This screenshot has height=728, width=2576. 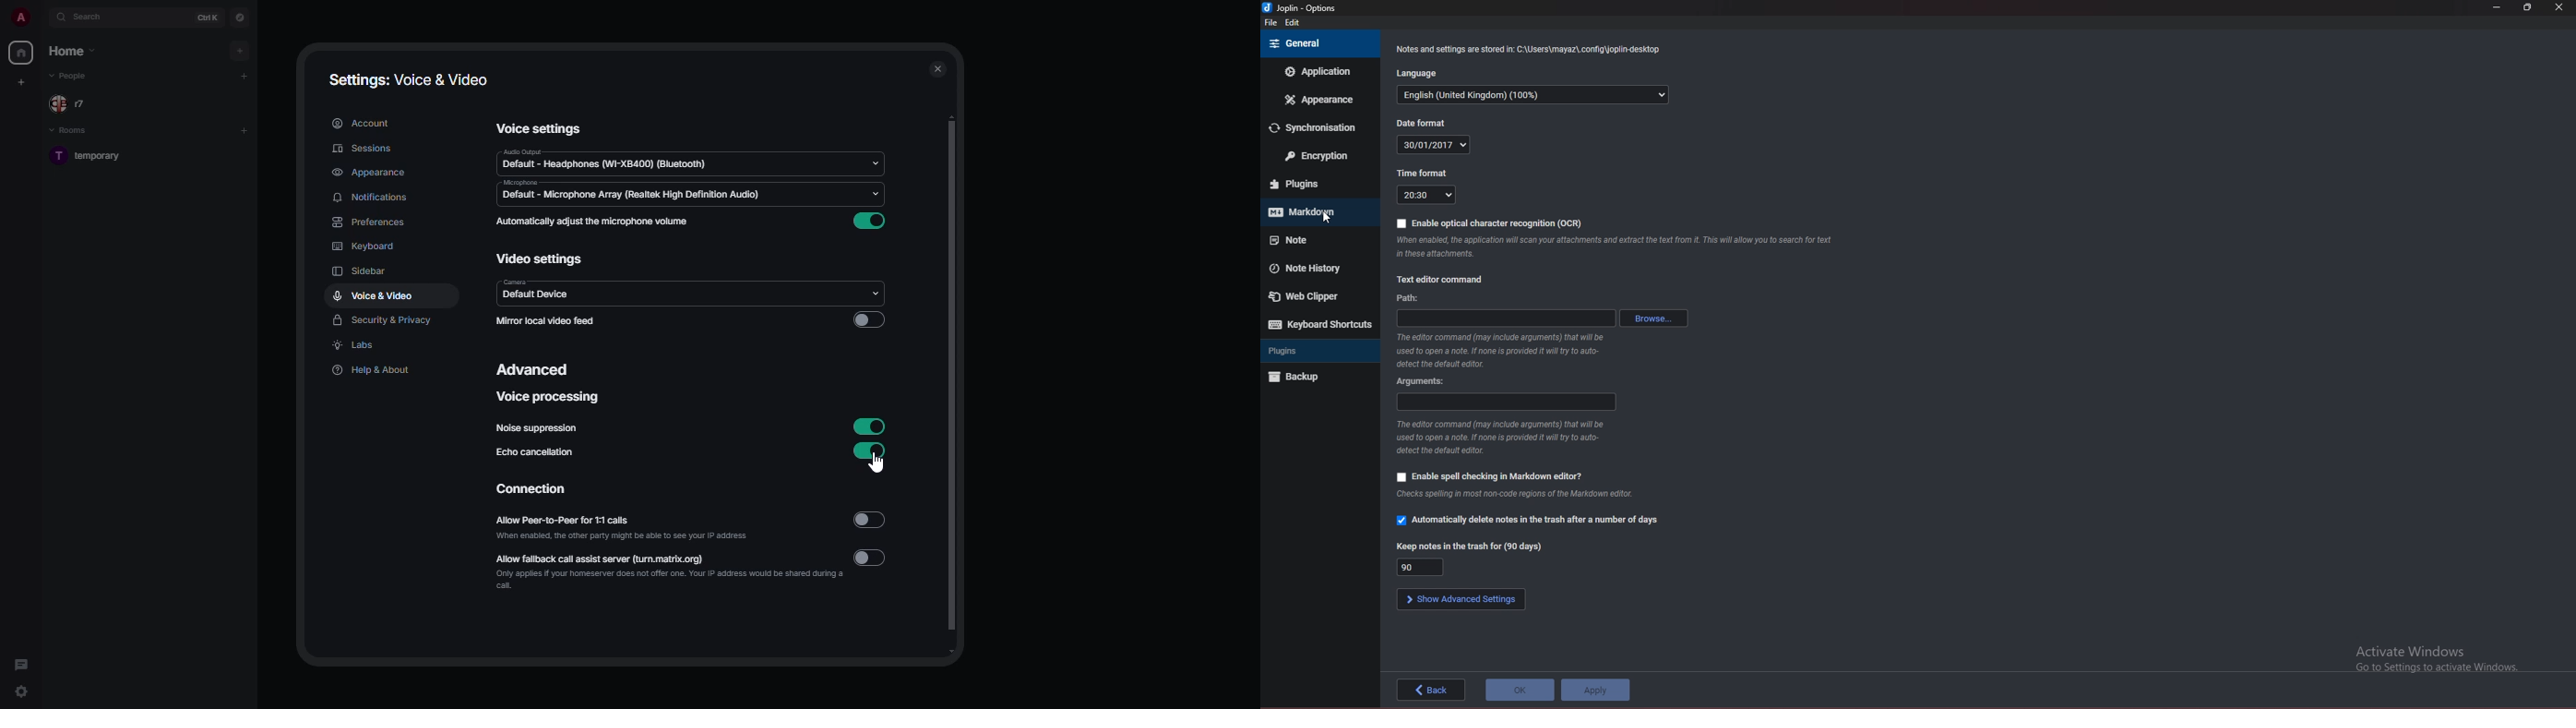 I want to click on edit, so click(x=1296, y=23).